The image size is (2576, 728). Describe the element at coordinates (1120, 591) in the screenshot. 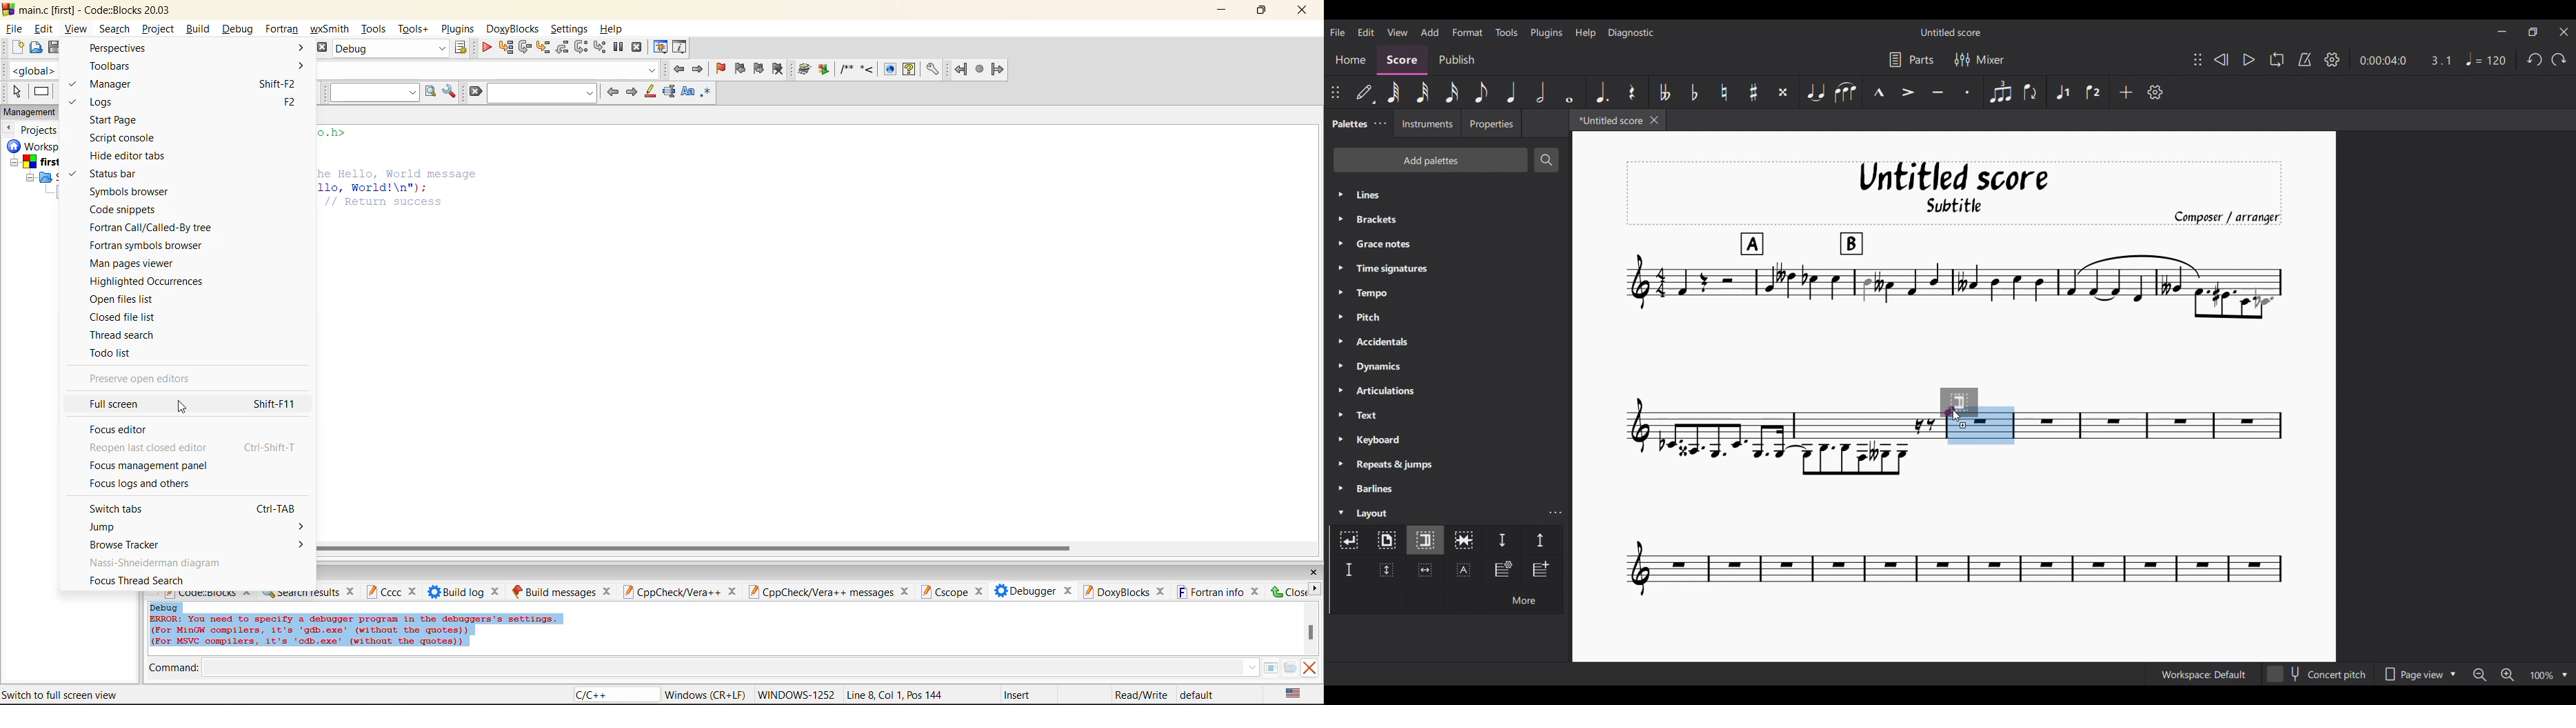

I see `doxyblocks` at that location.